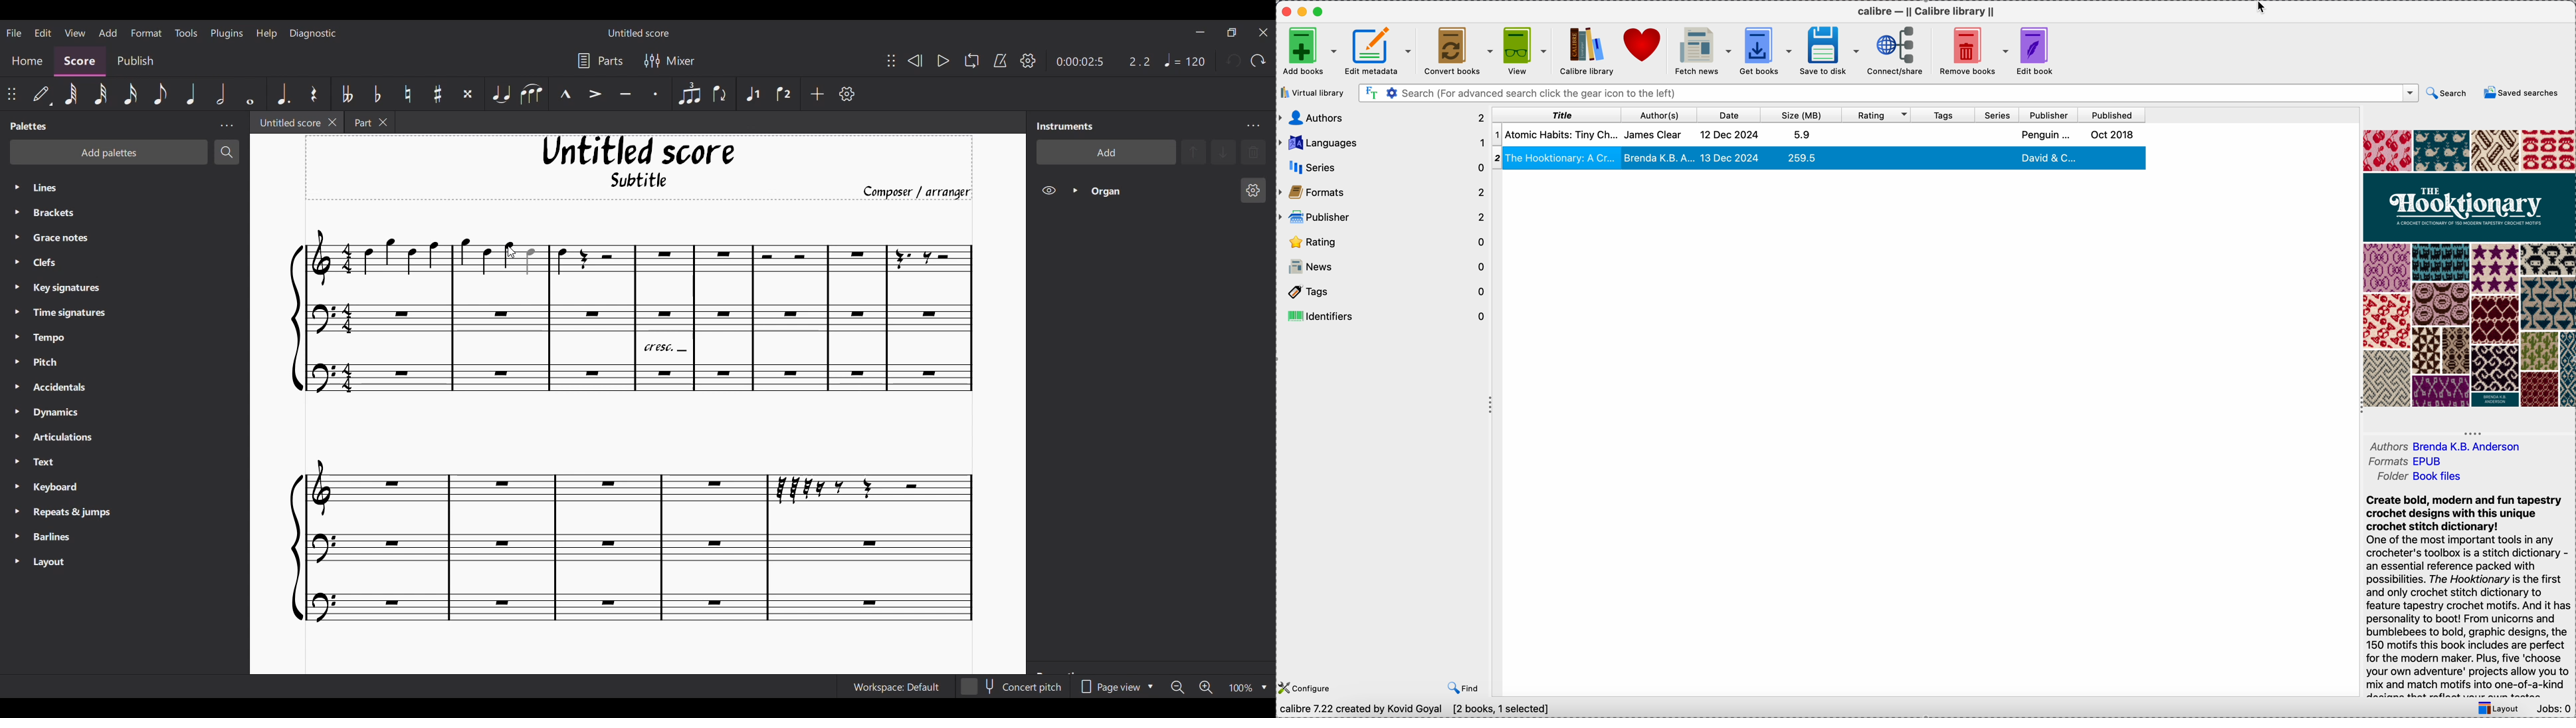  What do you see at coordinates (1240, 688) in the screenshot?
I see `Zoom factor` at bounding box center [1240, 688].